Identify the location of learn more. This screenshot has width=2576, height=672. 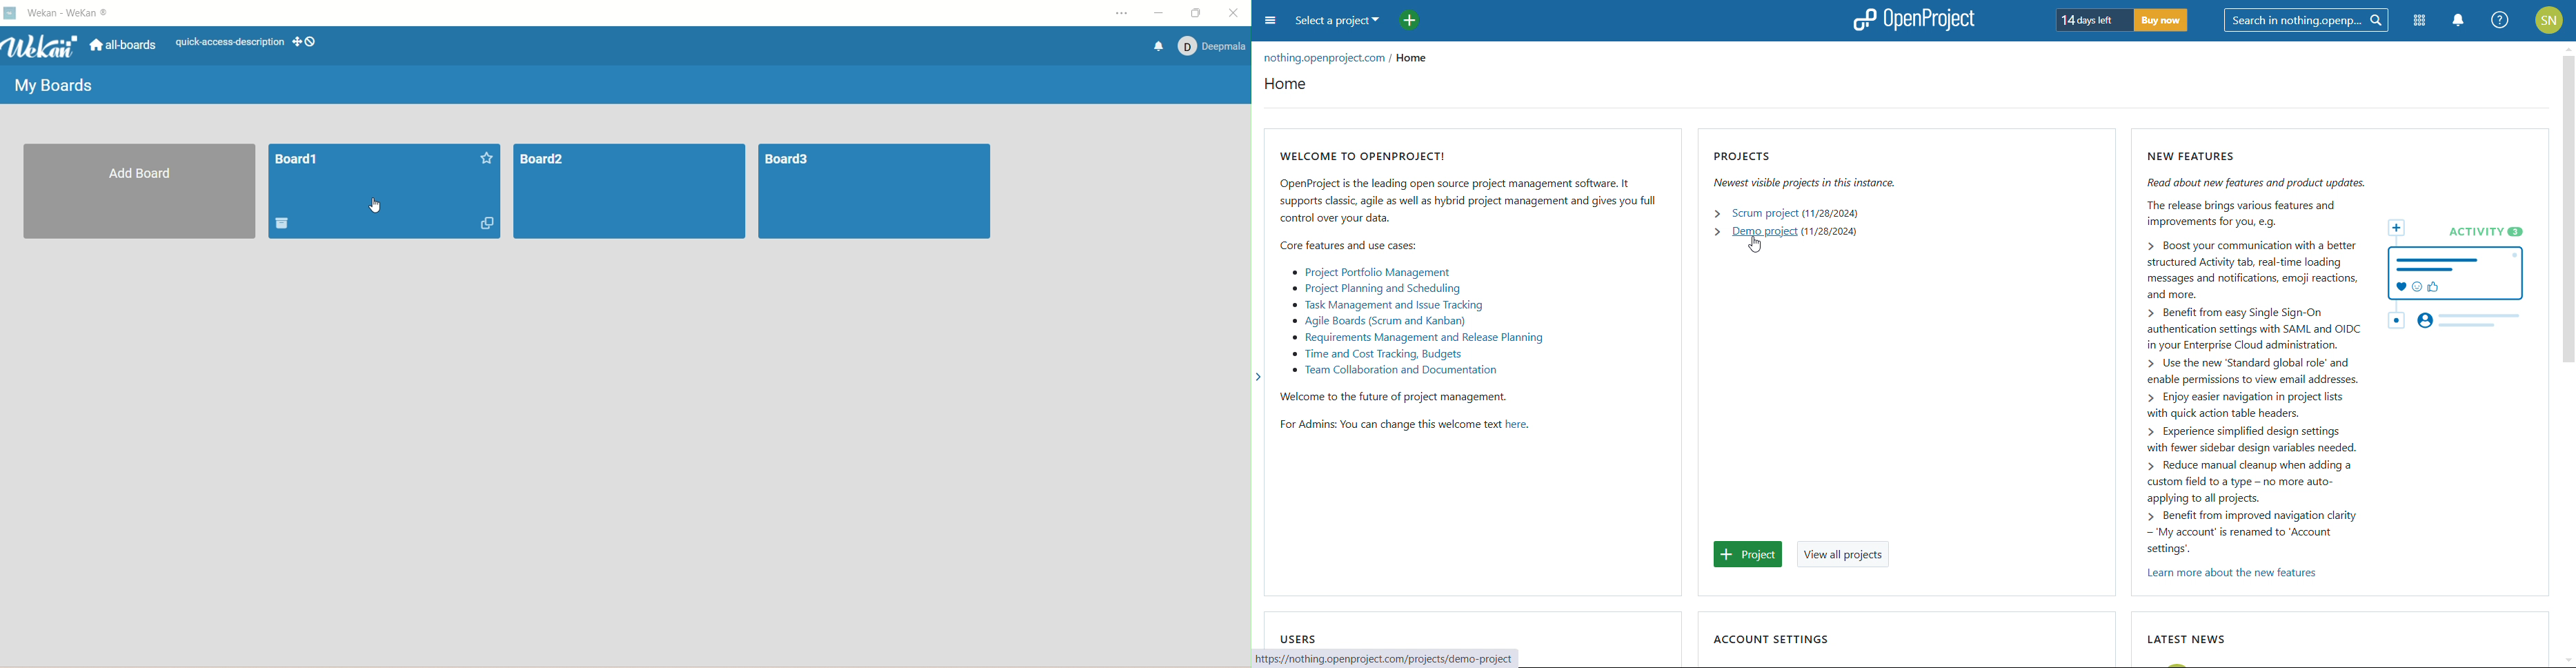
(2235, 573).